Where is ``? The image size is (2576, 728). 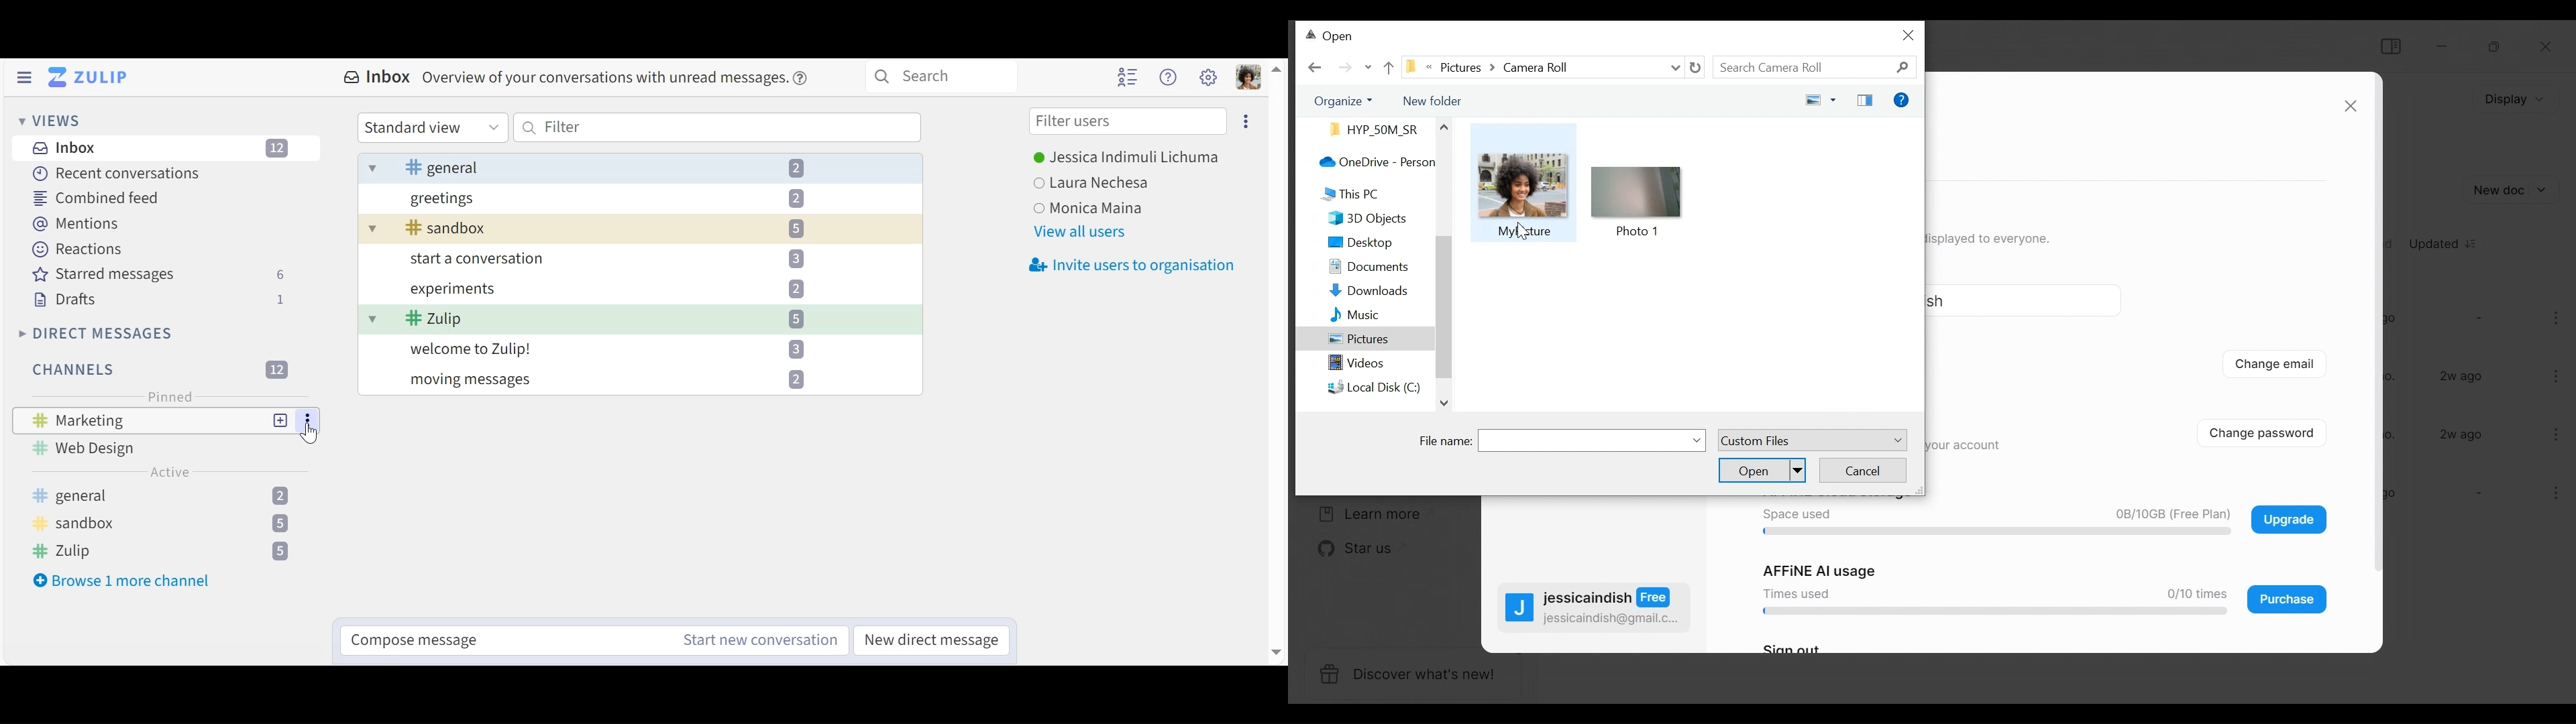
 is located at coordinates (1442, 126).